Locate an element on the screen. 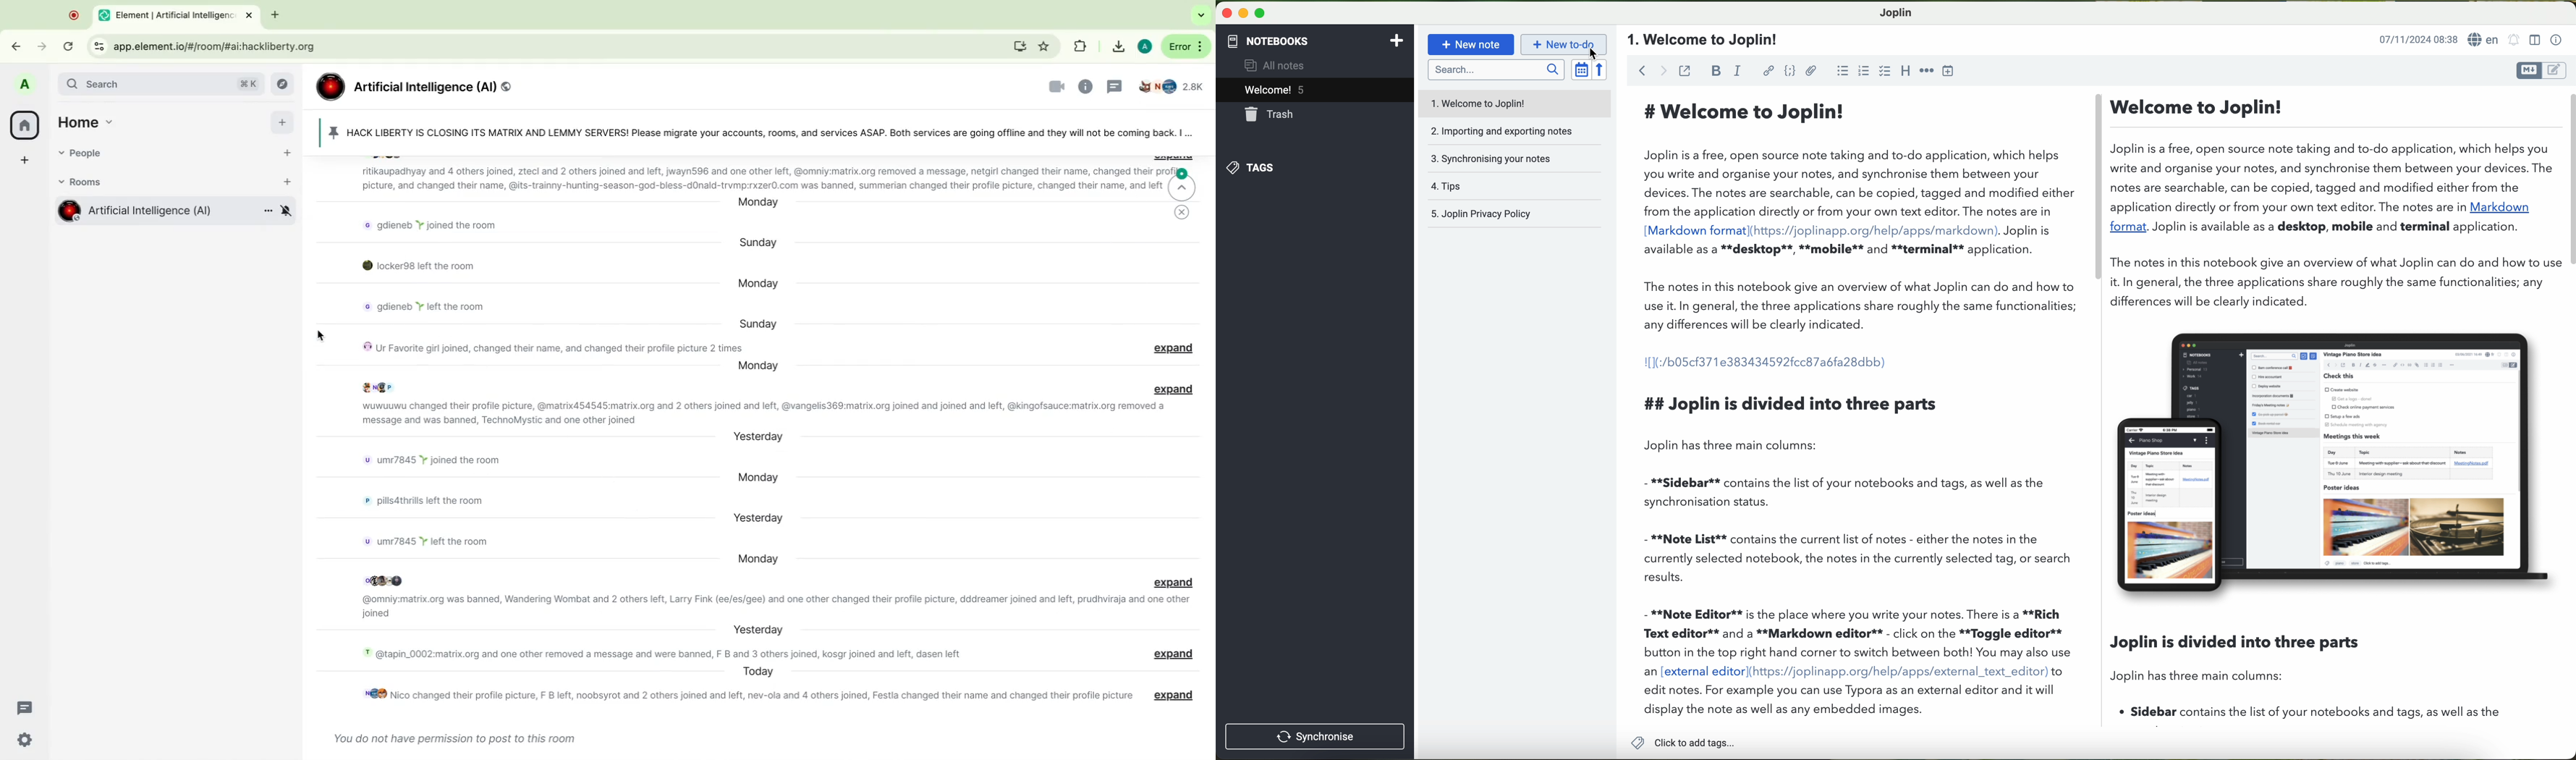 This screenshot has width=2576, height=784. home is located at coordinates (24, 123).